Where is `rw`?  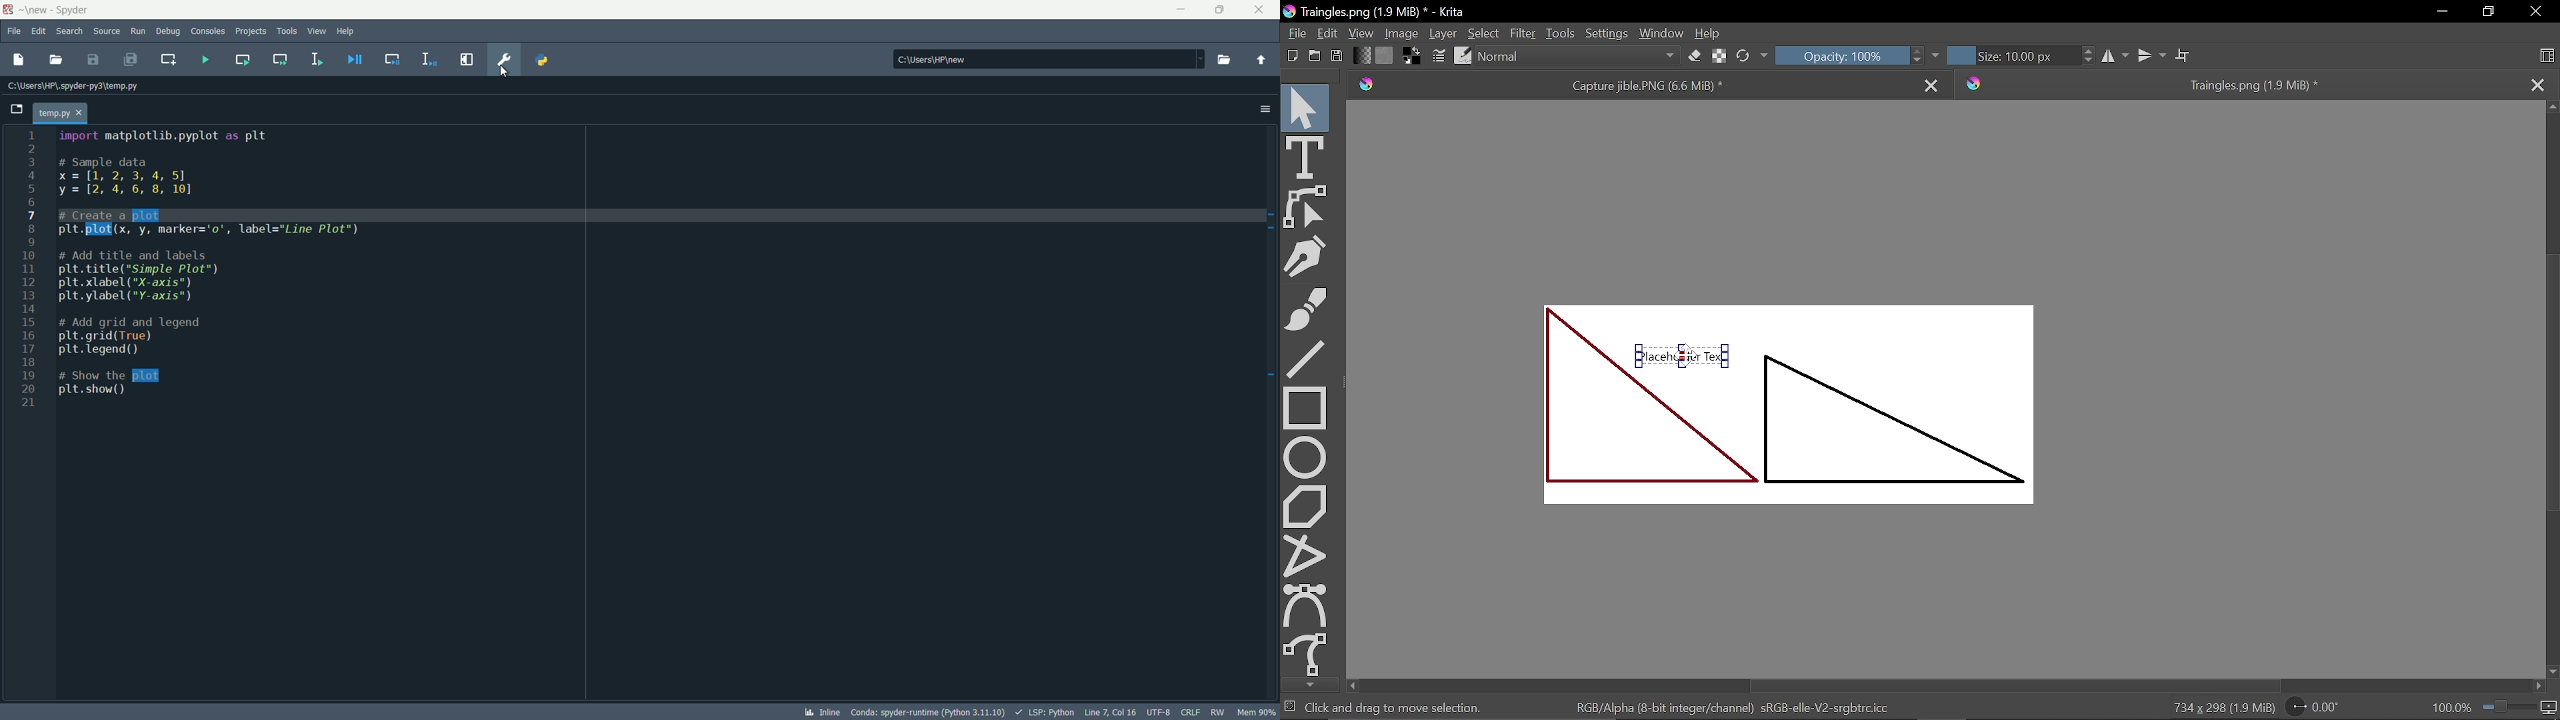
rw is located at coordinates (1219, 712).